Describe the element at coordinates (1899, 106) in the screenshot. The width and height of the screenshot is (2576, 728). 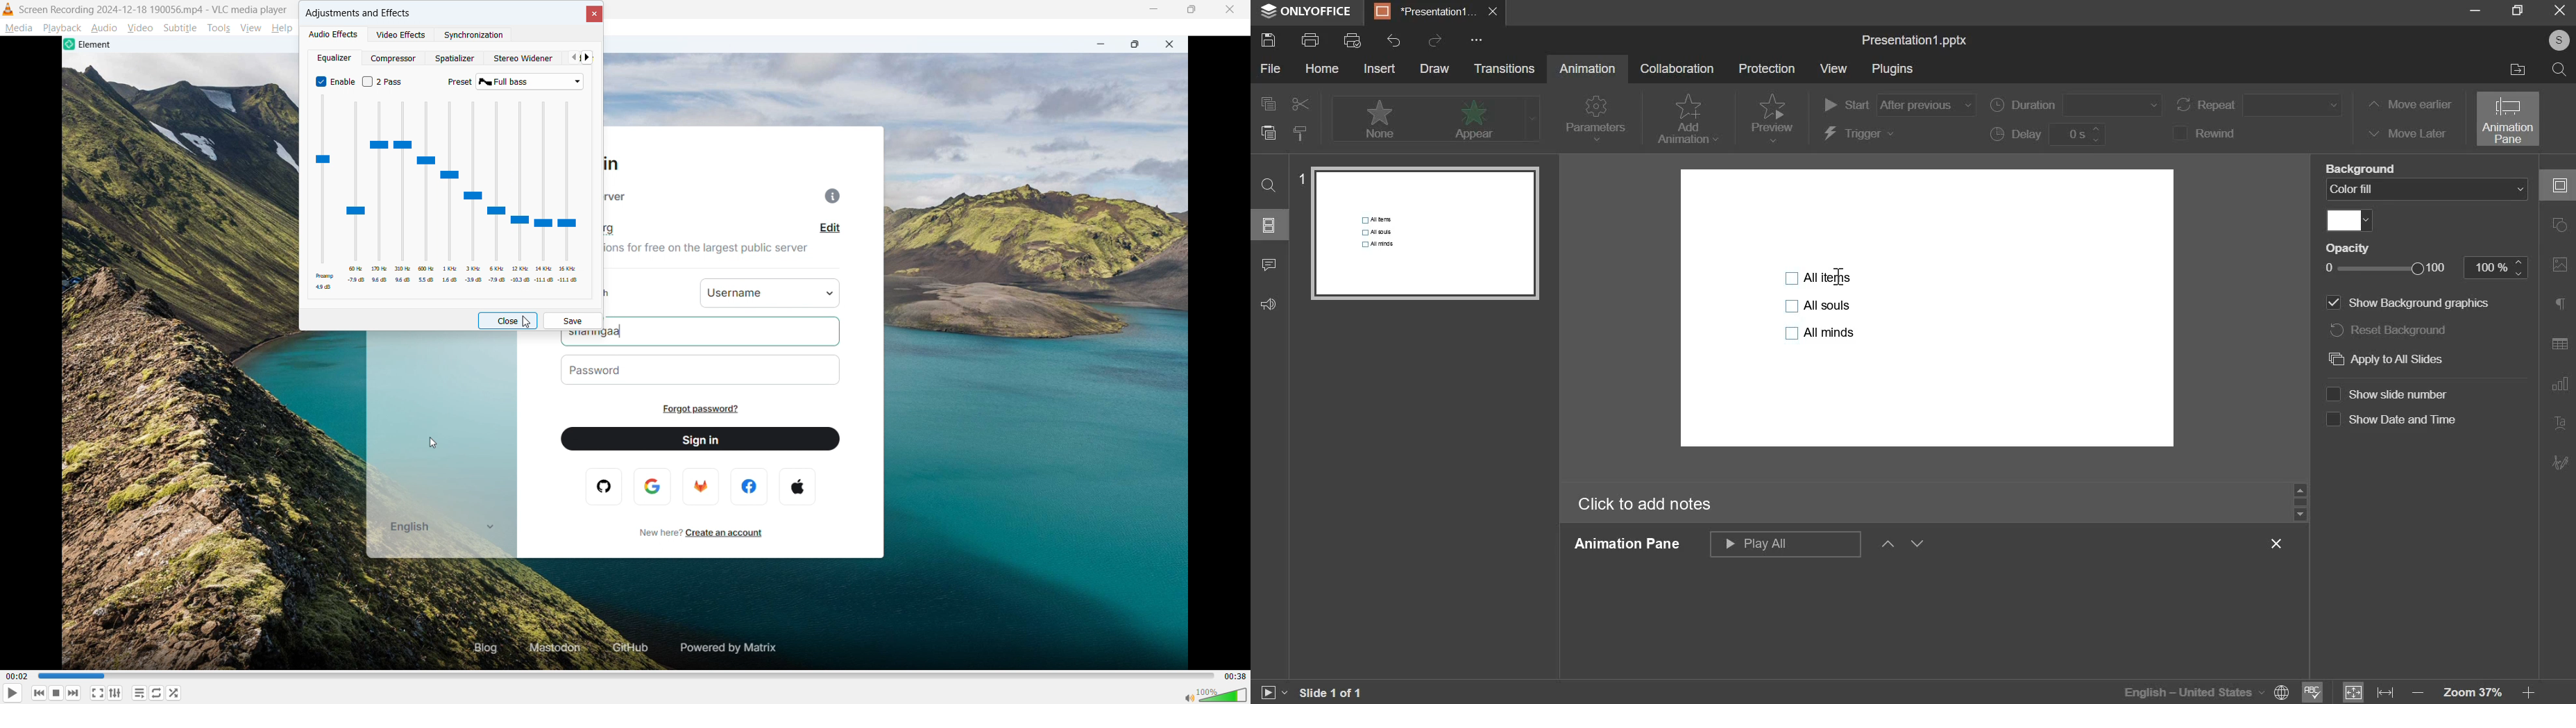
I see `start order` at that location.